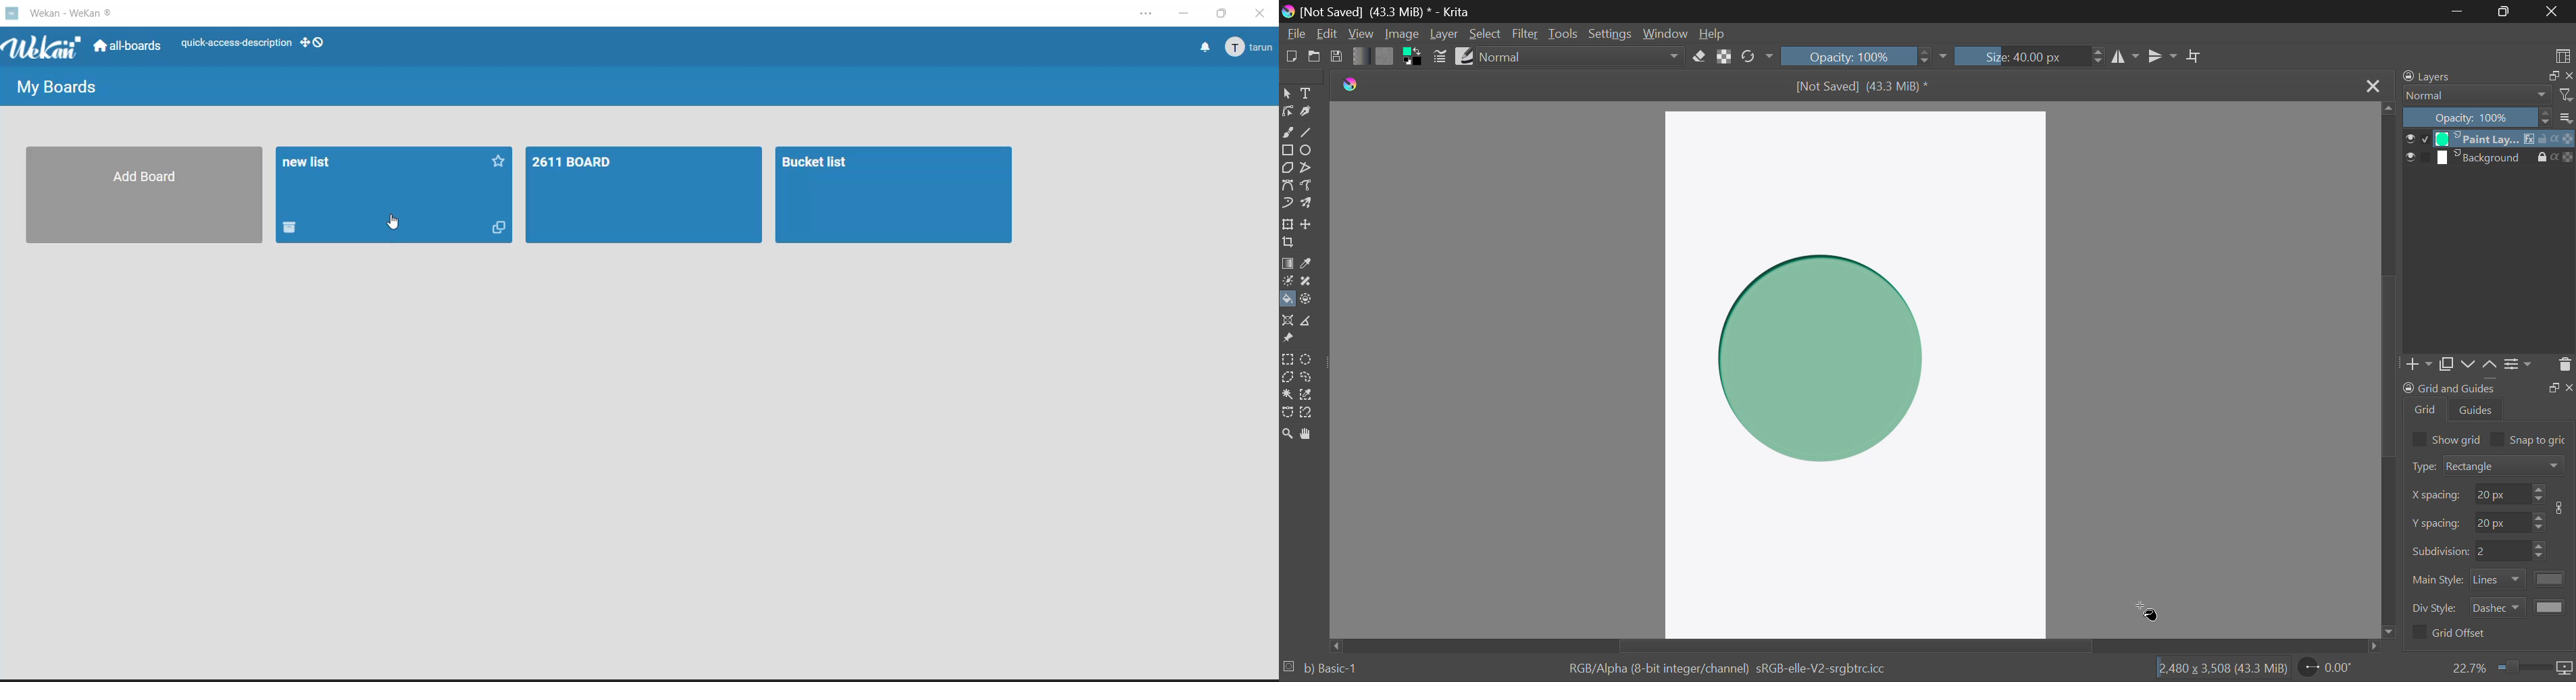 The image size is (2576, 700). What do you see at coordinates (1288, 132) in the screenshot?
I see `Freehand` at bounding box center [1288, 132].